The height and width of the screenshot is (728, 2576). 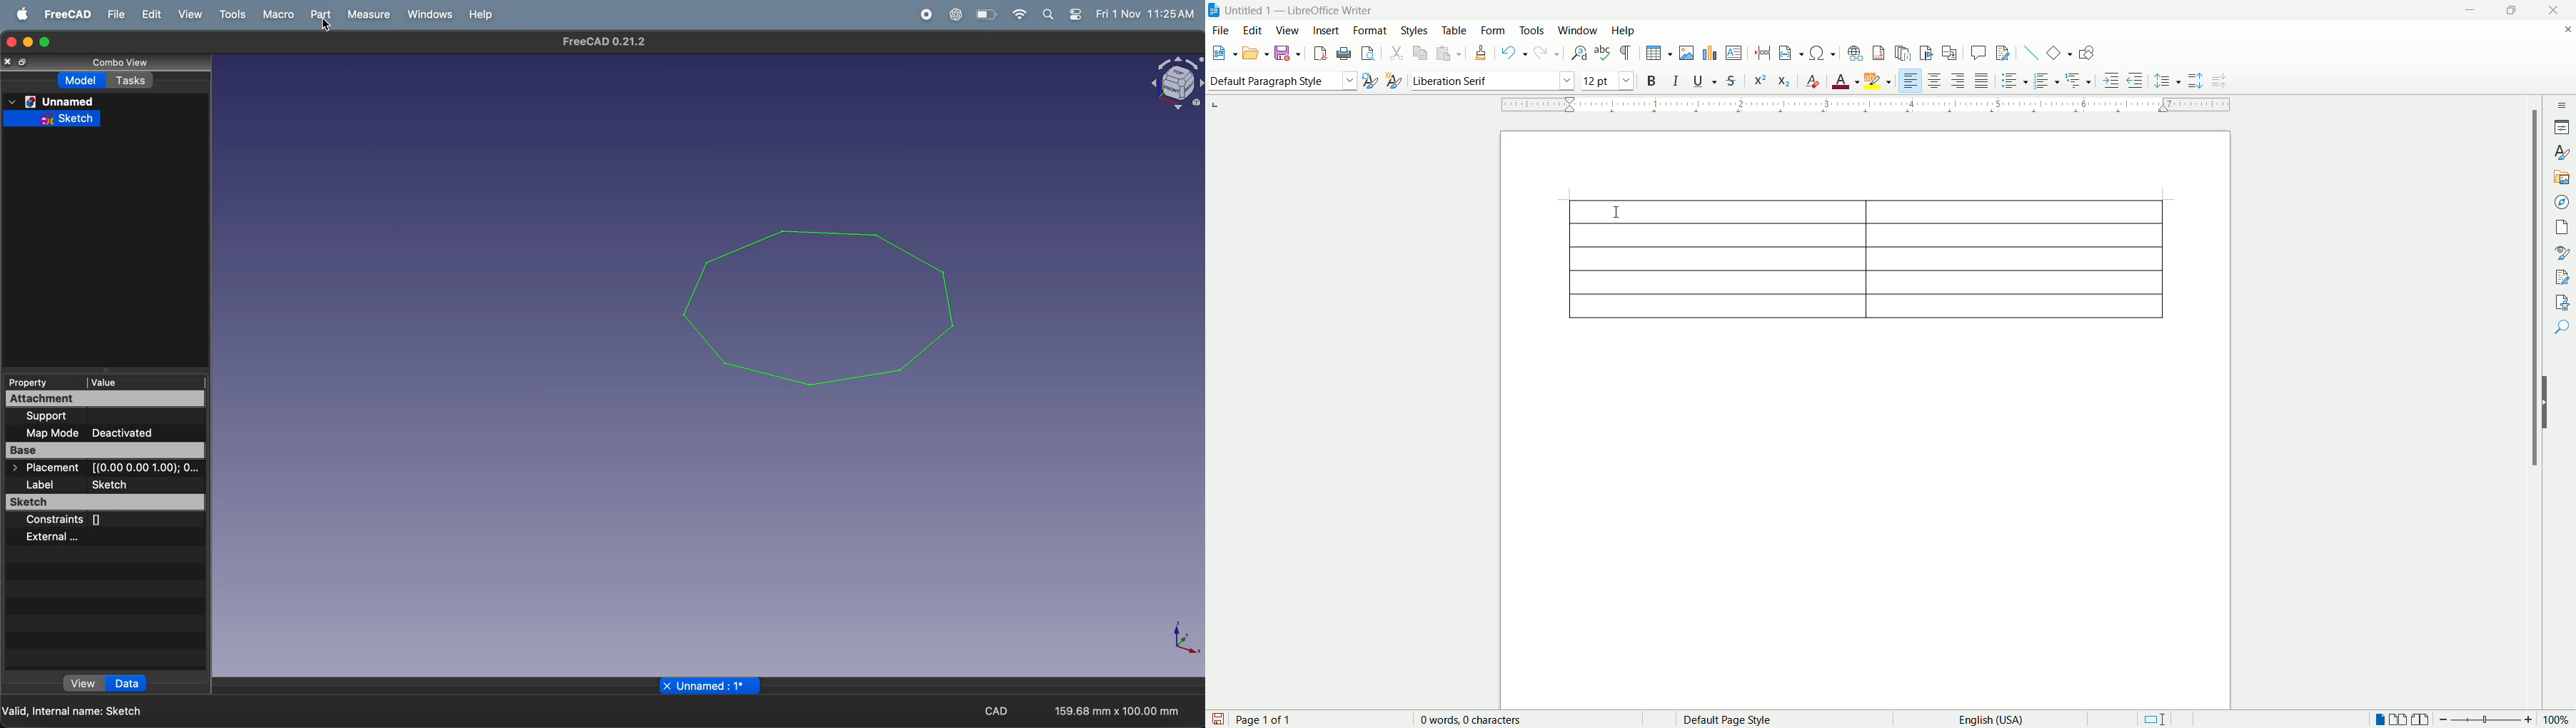 What do you see at coordinates (1735, 52) in the screenshot?
I see `insert text box` at bounding box center [1735, 52].